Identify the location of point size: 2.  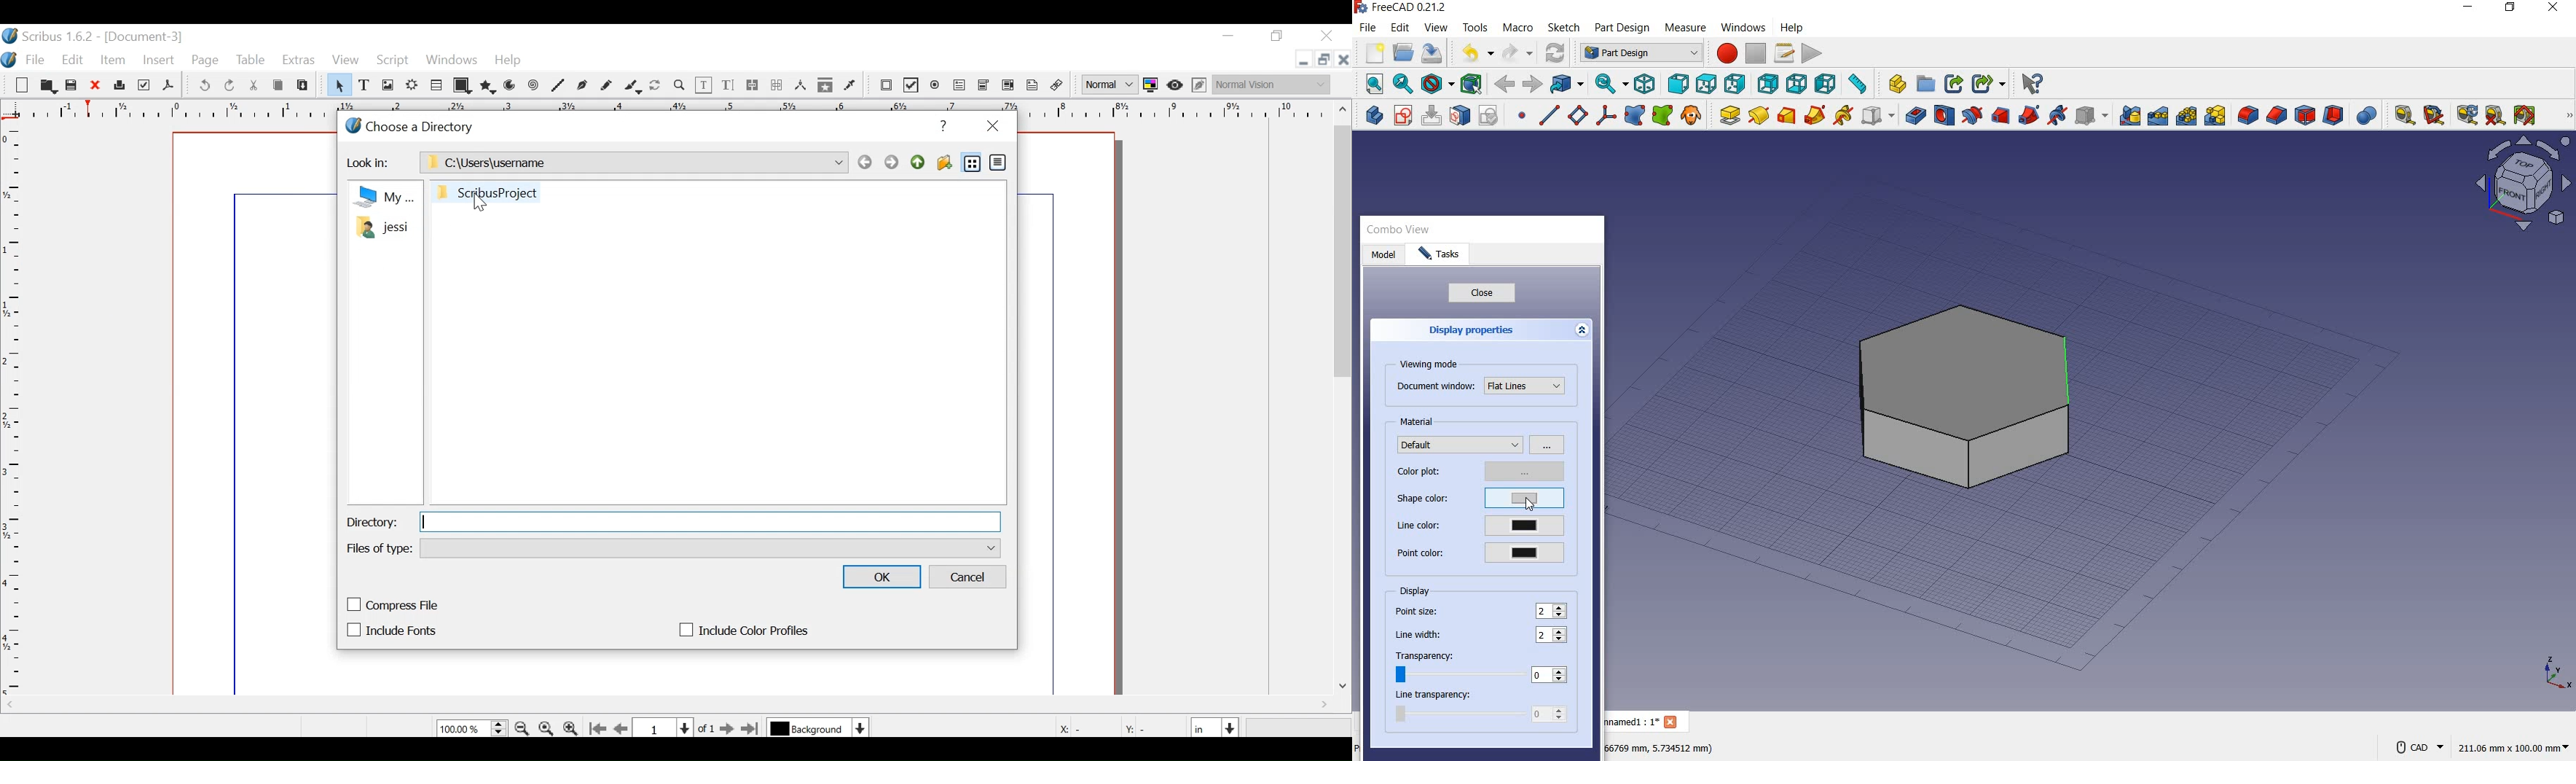
(1550, 610).